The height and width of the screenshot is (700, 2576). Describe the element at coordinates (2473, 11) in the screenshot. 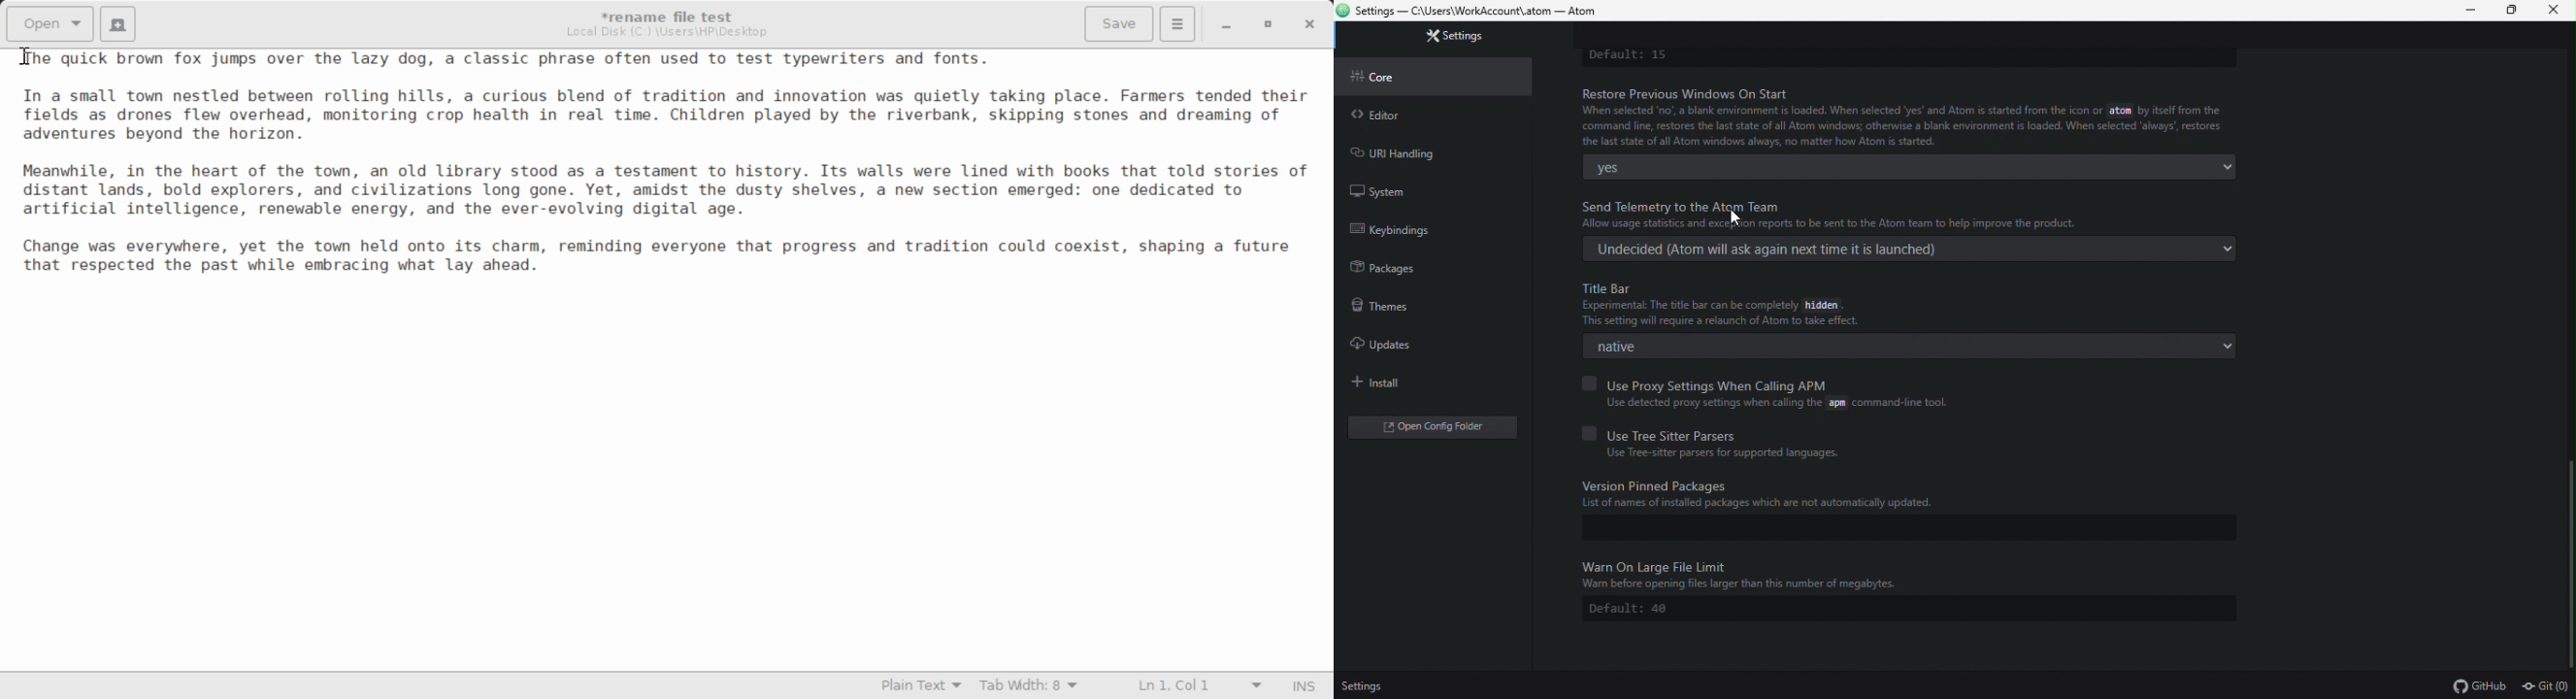

I see `minimize` at that location.